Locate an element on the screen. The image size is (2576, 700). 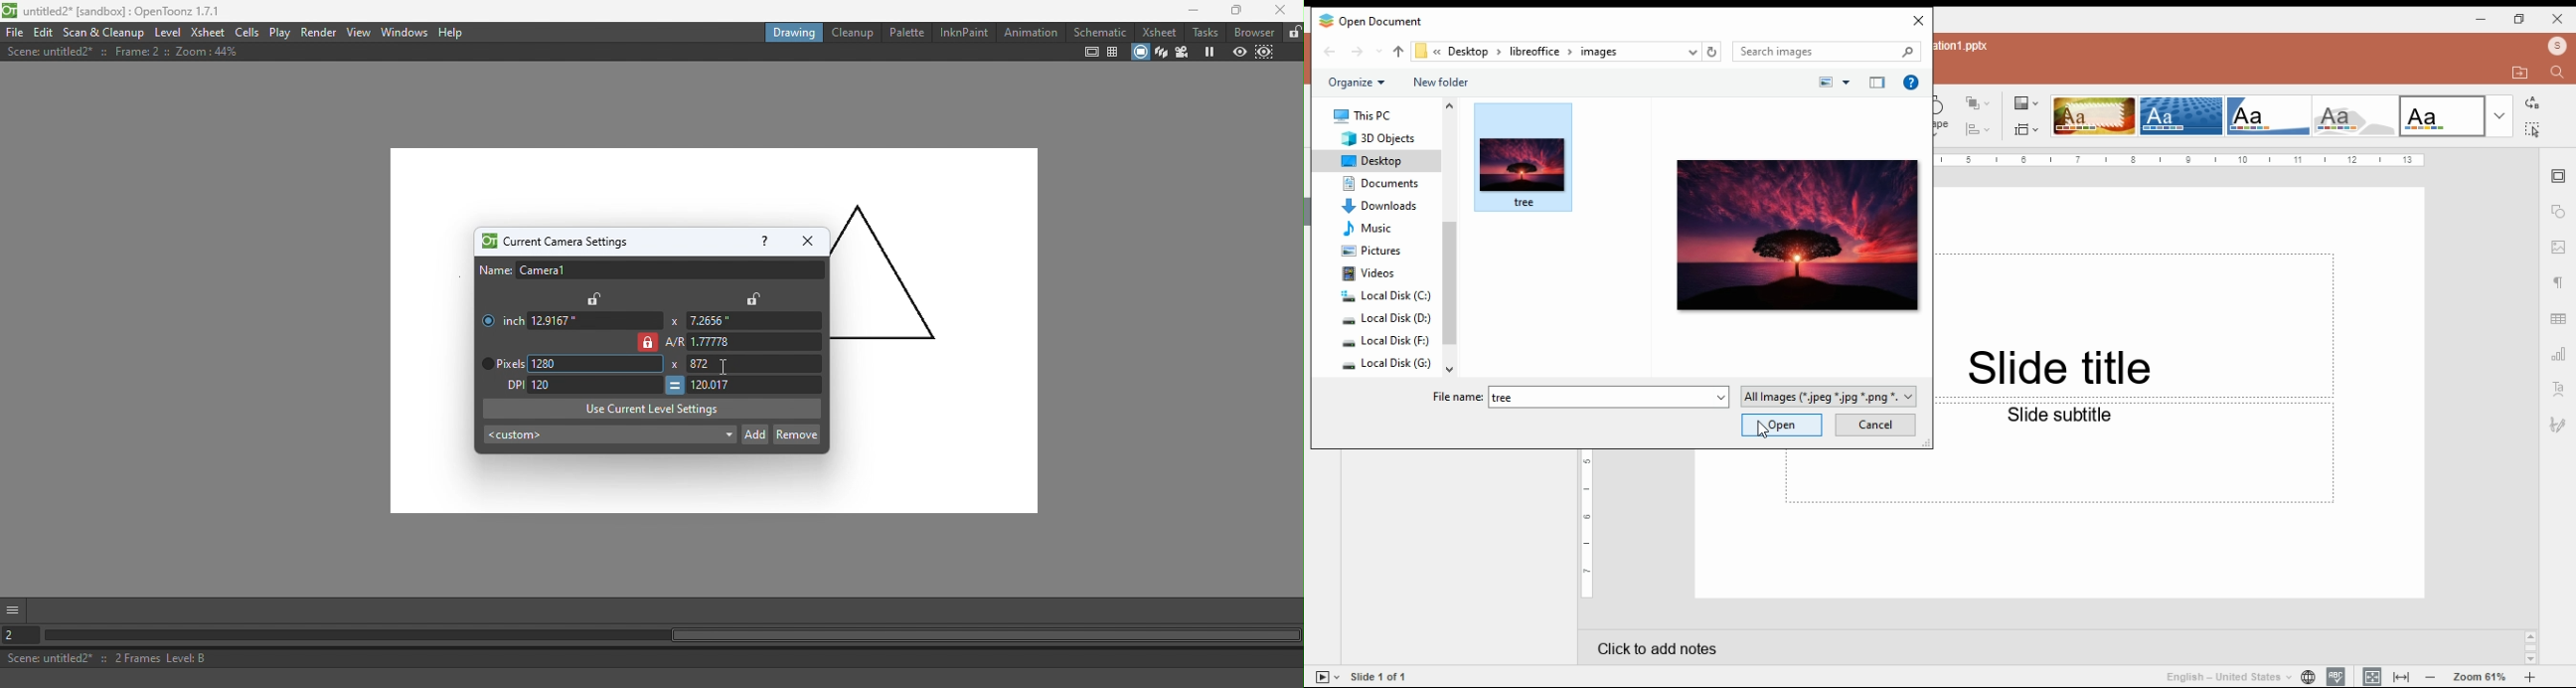
libre office is located at coordinates (1534, 52).